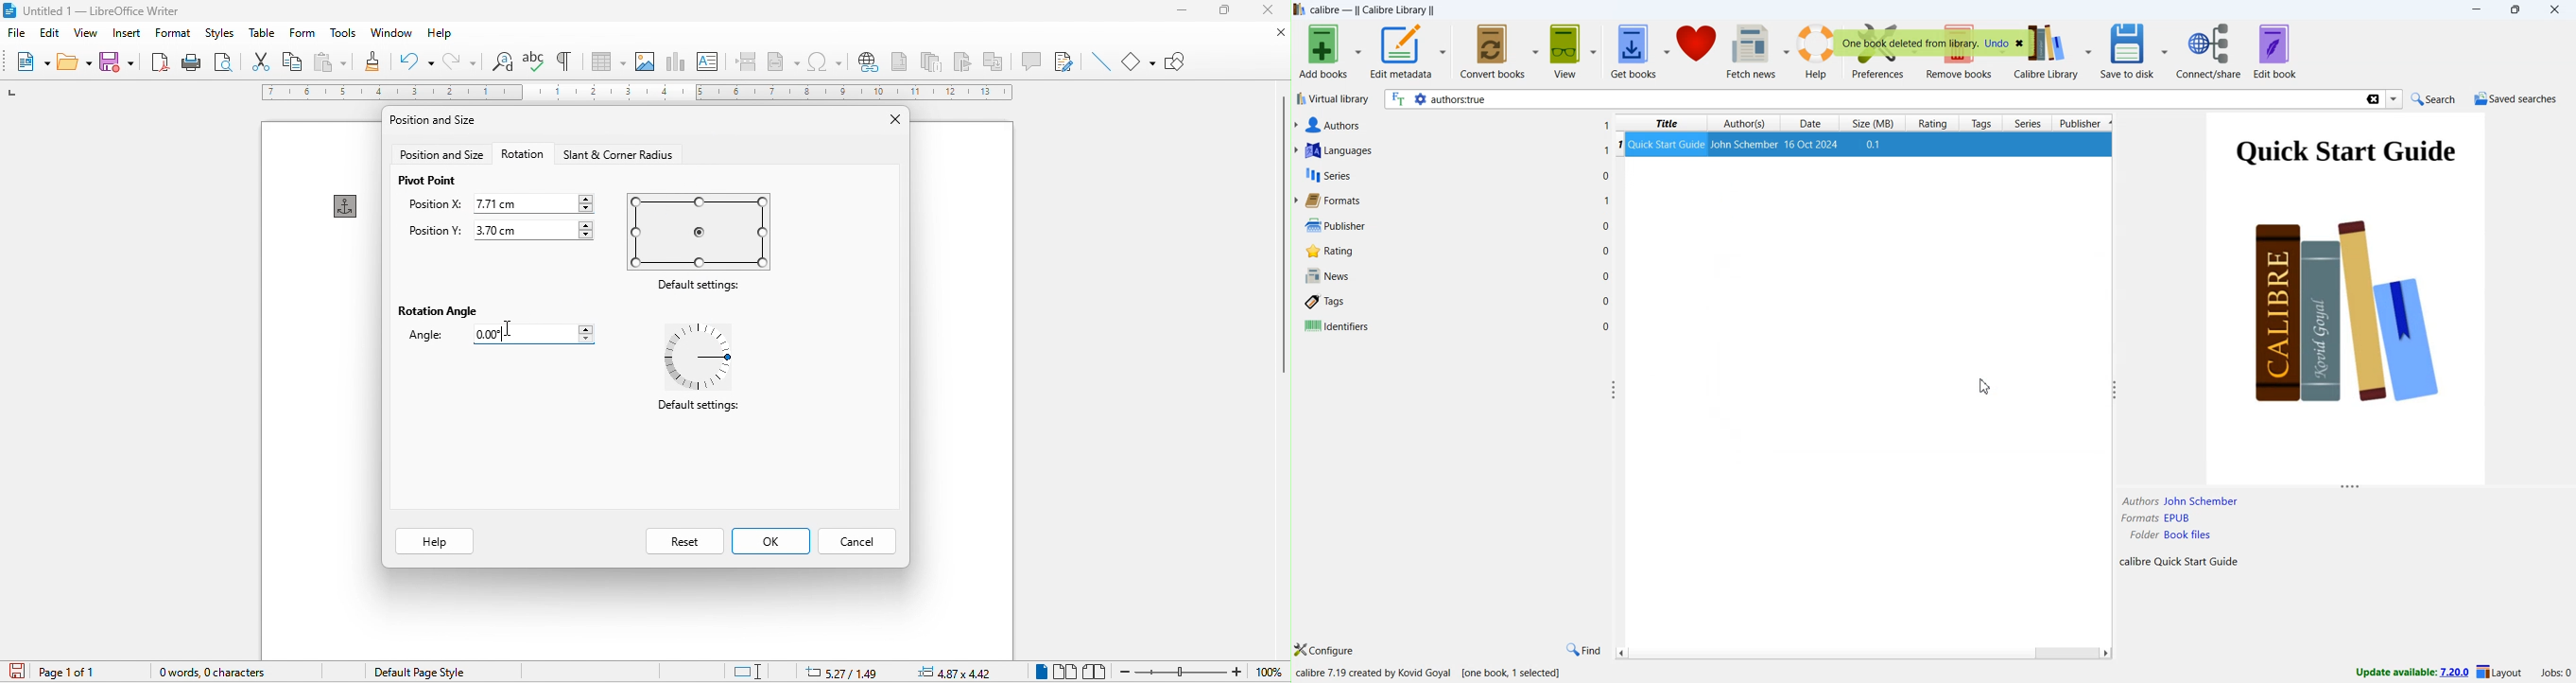  What do you see at coordinates (1513, 674) in the screenshot?
I see `one book, 1 selected` at bounding box center [1513, 674].